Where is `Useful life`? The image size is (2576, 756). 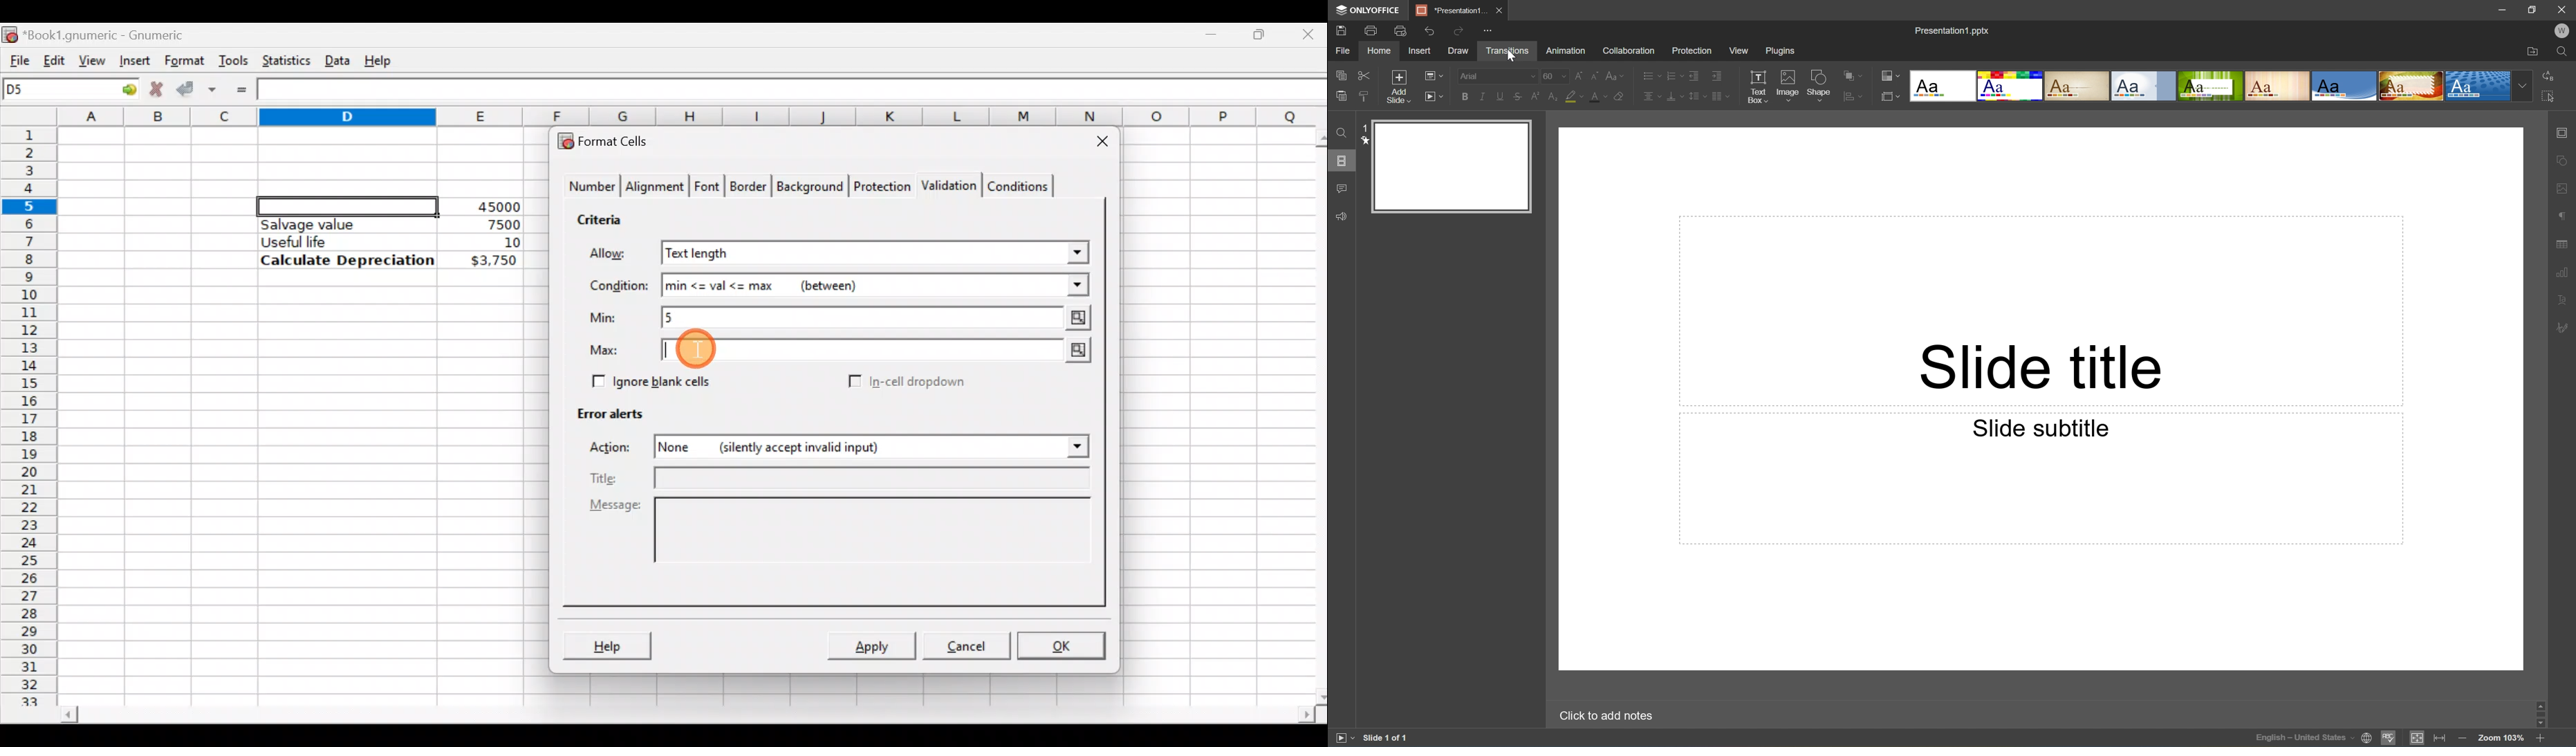
Useful life is located at coordinates (340, 241).